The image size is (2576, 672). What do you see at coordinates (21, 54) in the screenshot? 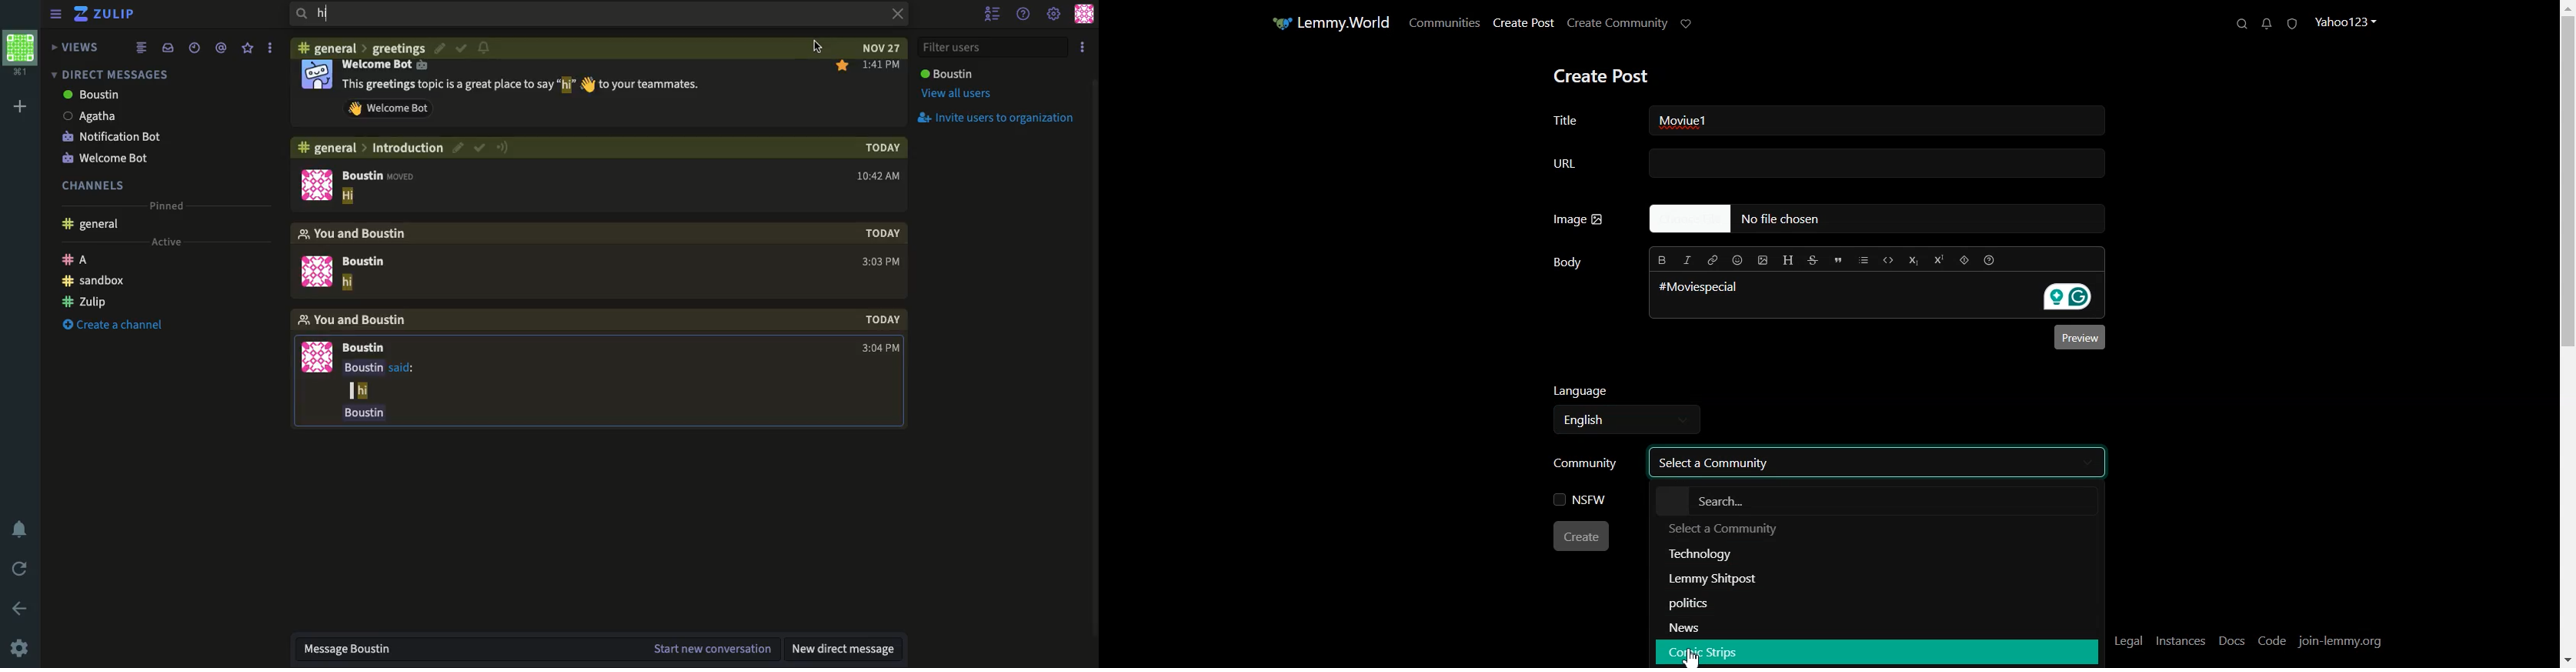
I see `Profile` at bounding box center [21, 54].